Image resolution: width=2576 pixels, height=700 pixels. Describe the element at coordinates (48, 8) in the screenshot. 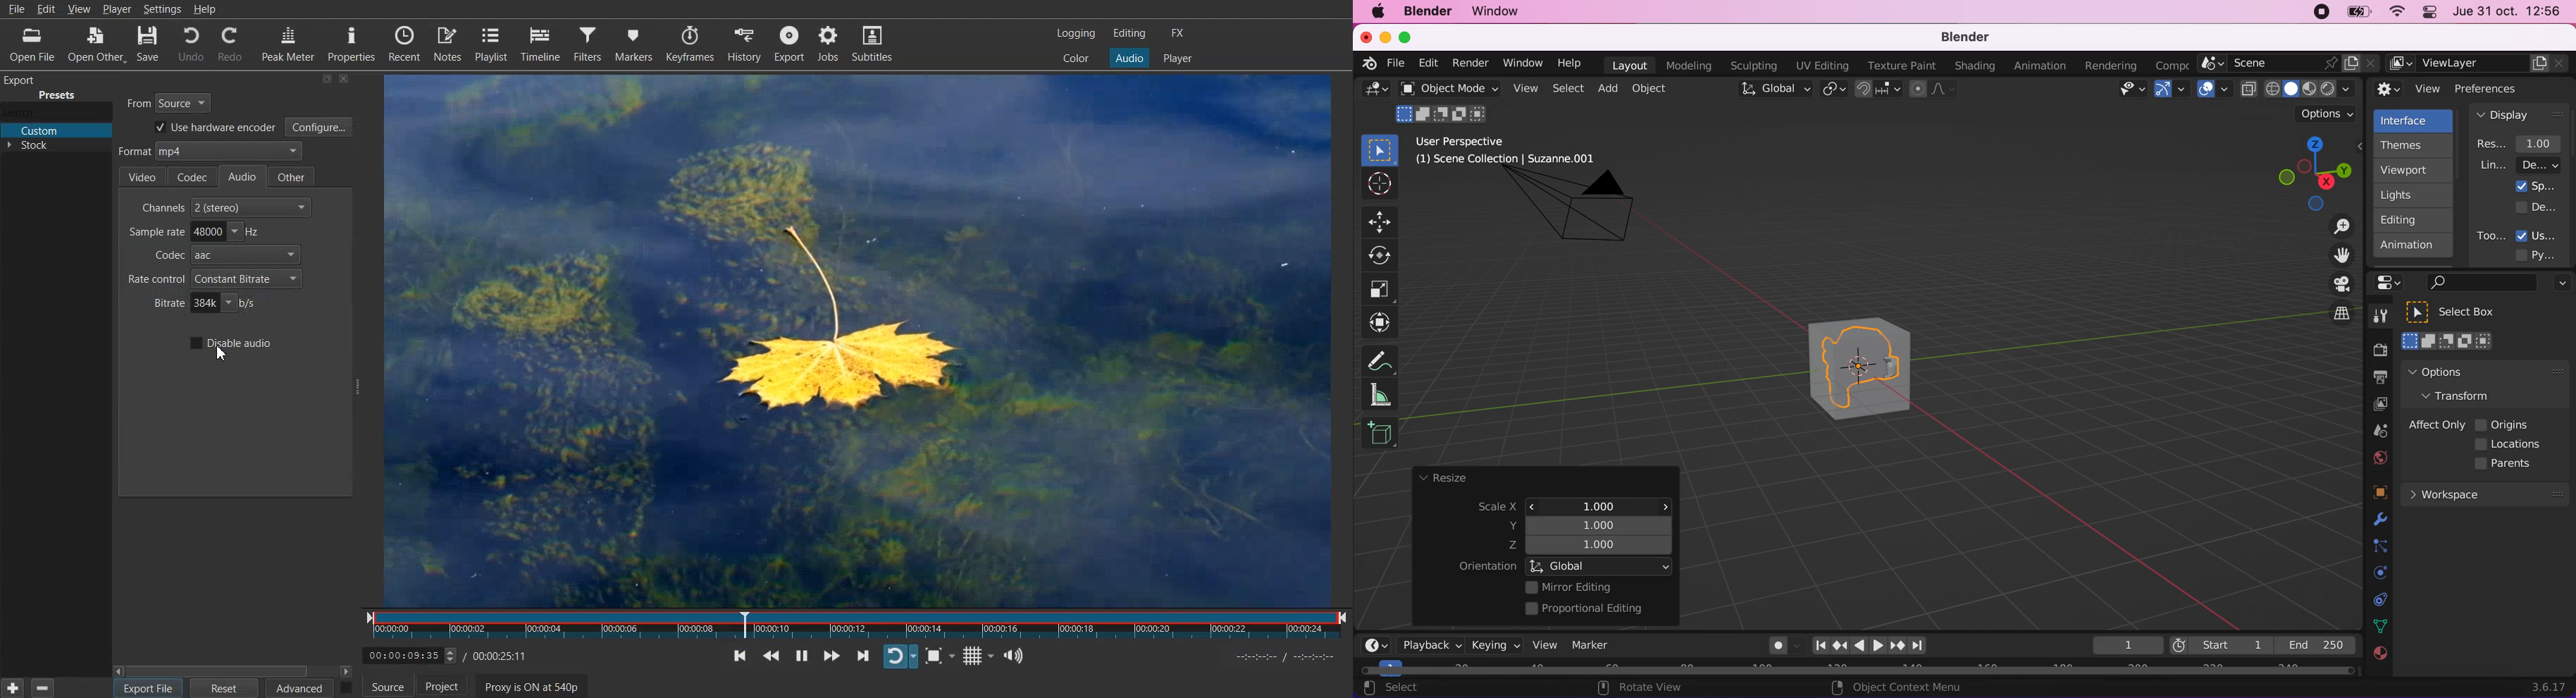

I see `Edit` at that location.